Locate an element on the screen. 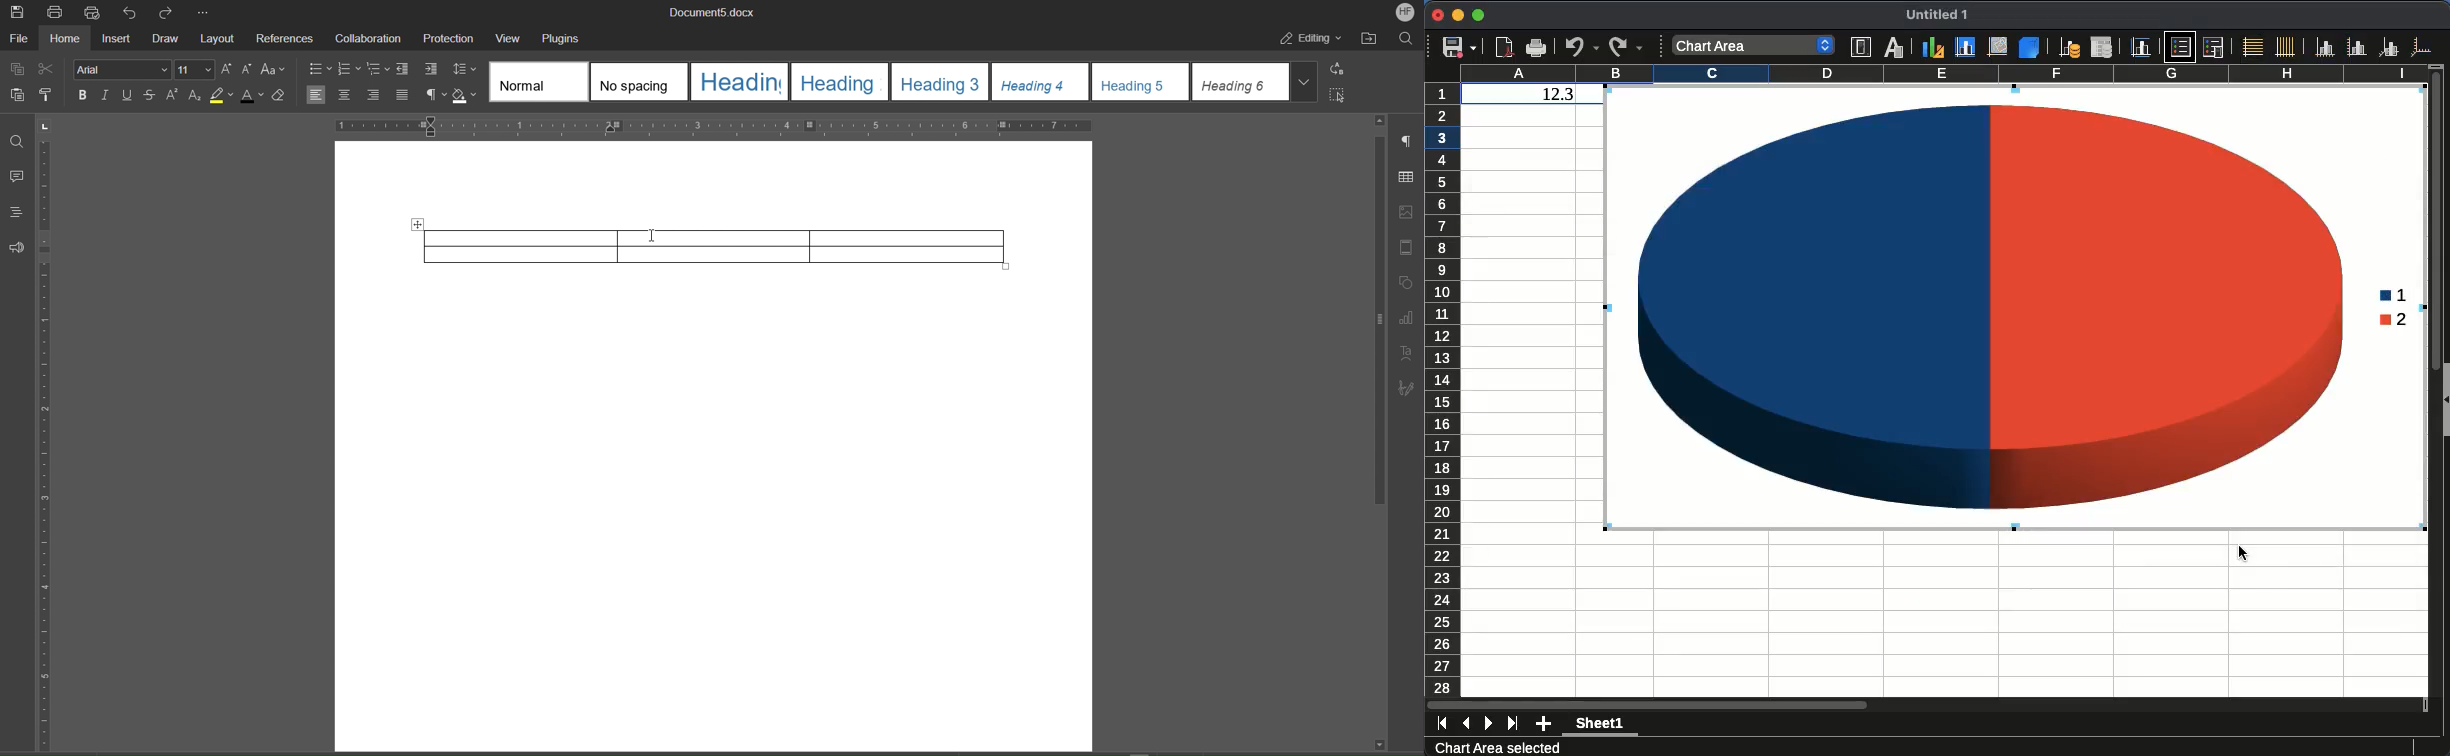 The image size is (2464, 756). Table Settings is located at coordinates (1408, 176).